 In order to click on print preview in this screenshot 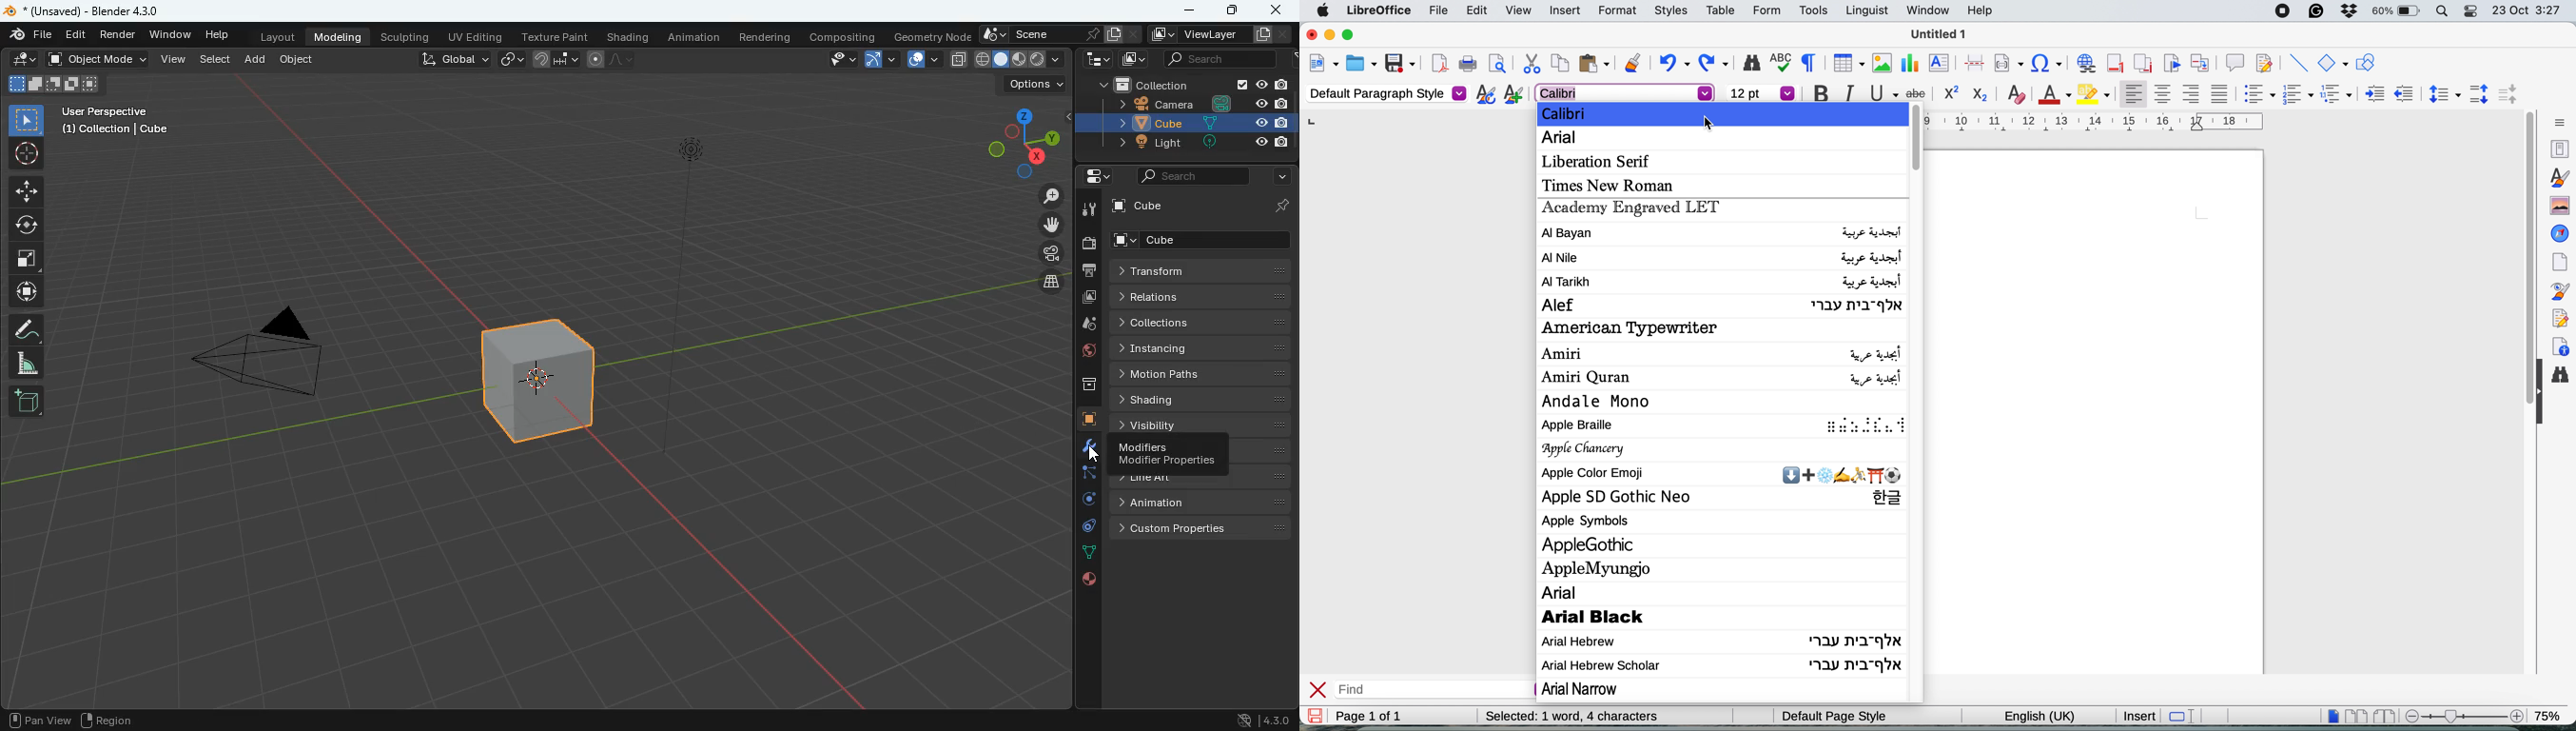, I will do `click(1496, 65)`.